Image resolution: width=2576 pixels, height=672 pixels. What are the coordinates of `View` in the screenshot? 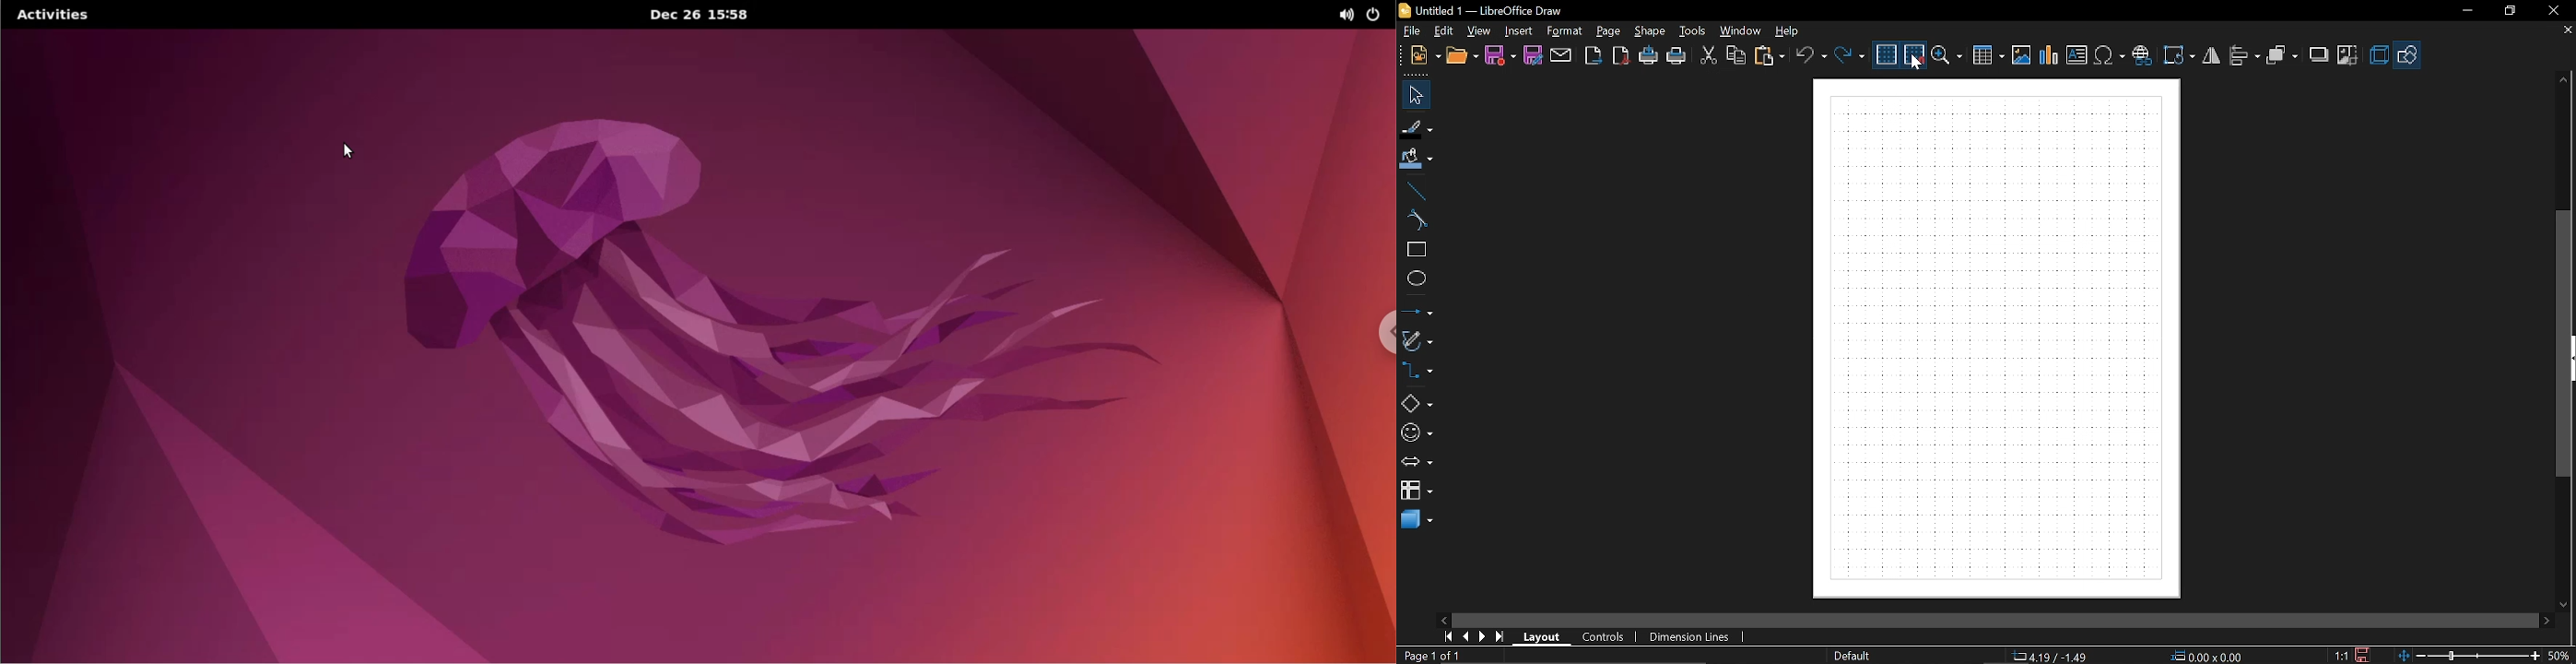 It's located at (1476, 31).